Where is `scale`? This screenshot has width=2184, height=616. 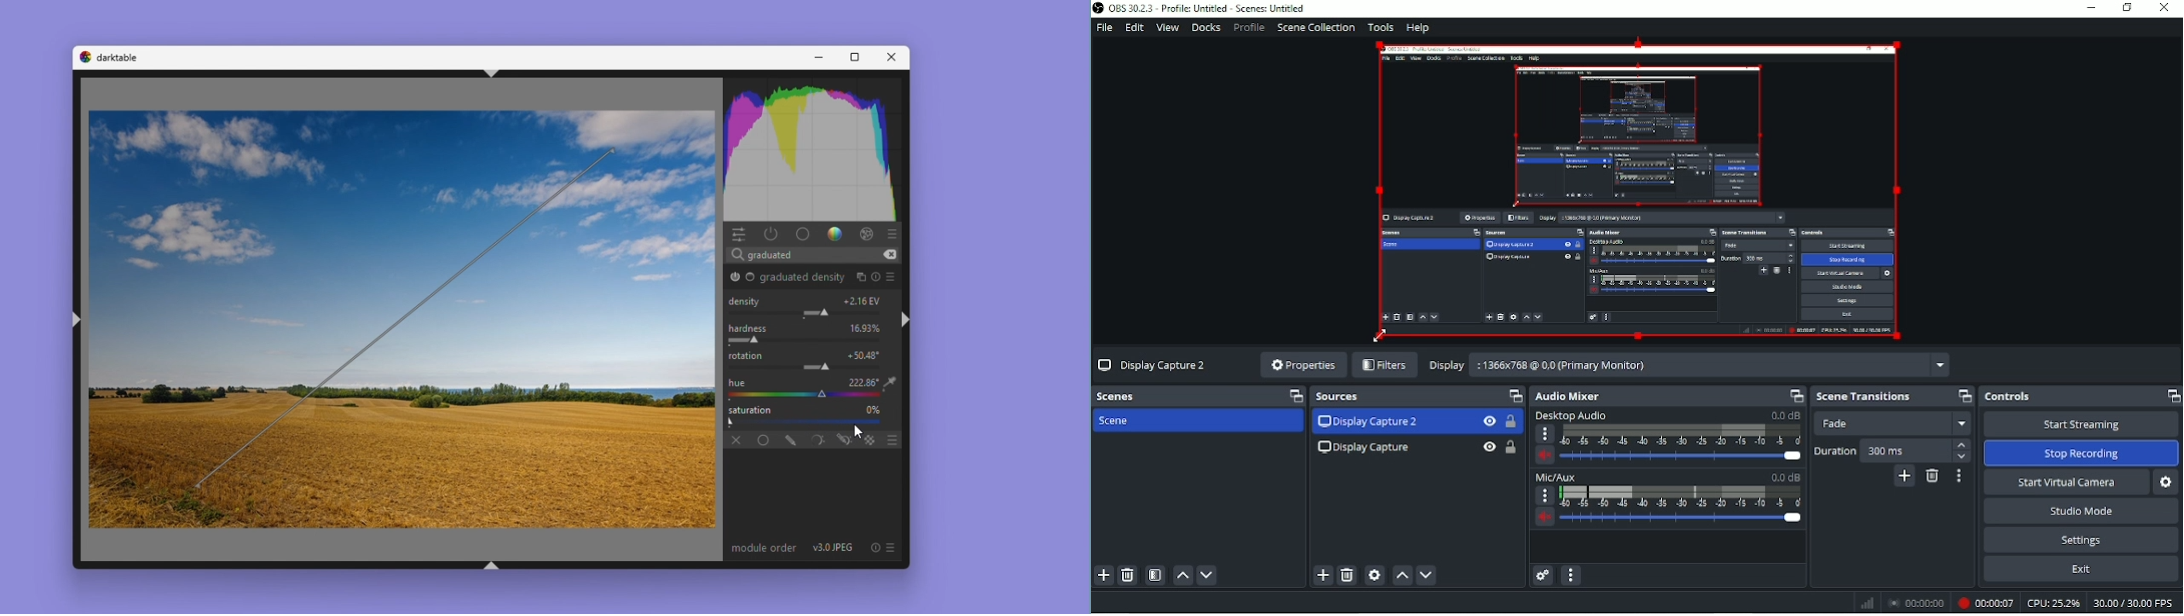 scale is located at coordinates (1681, 436).